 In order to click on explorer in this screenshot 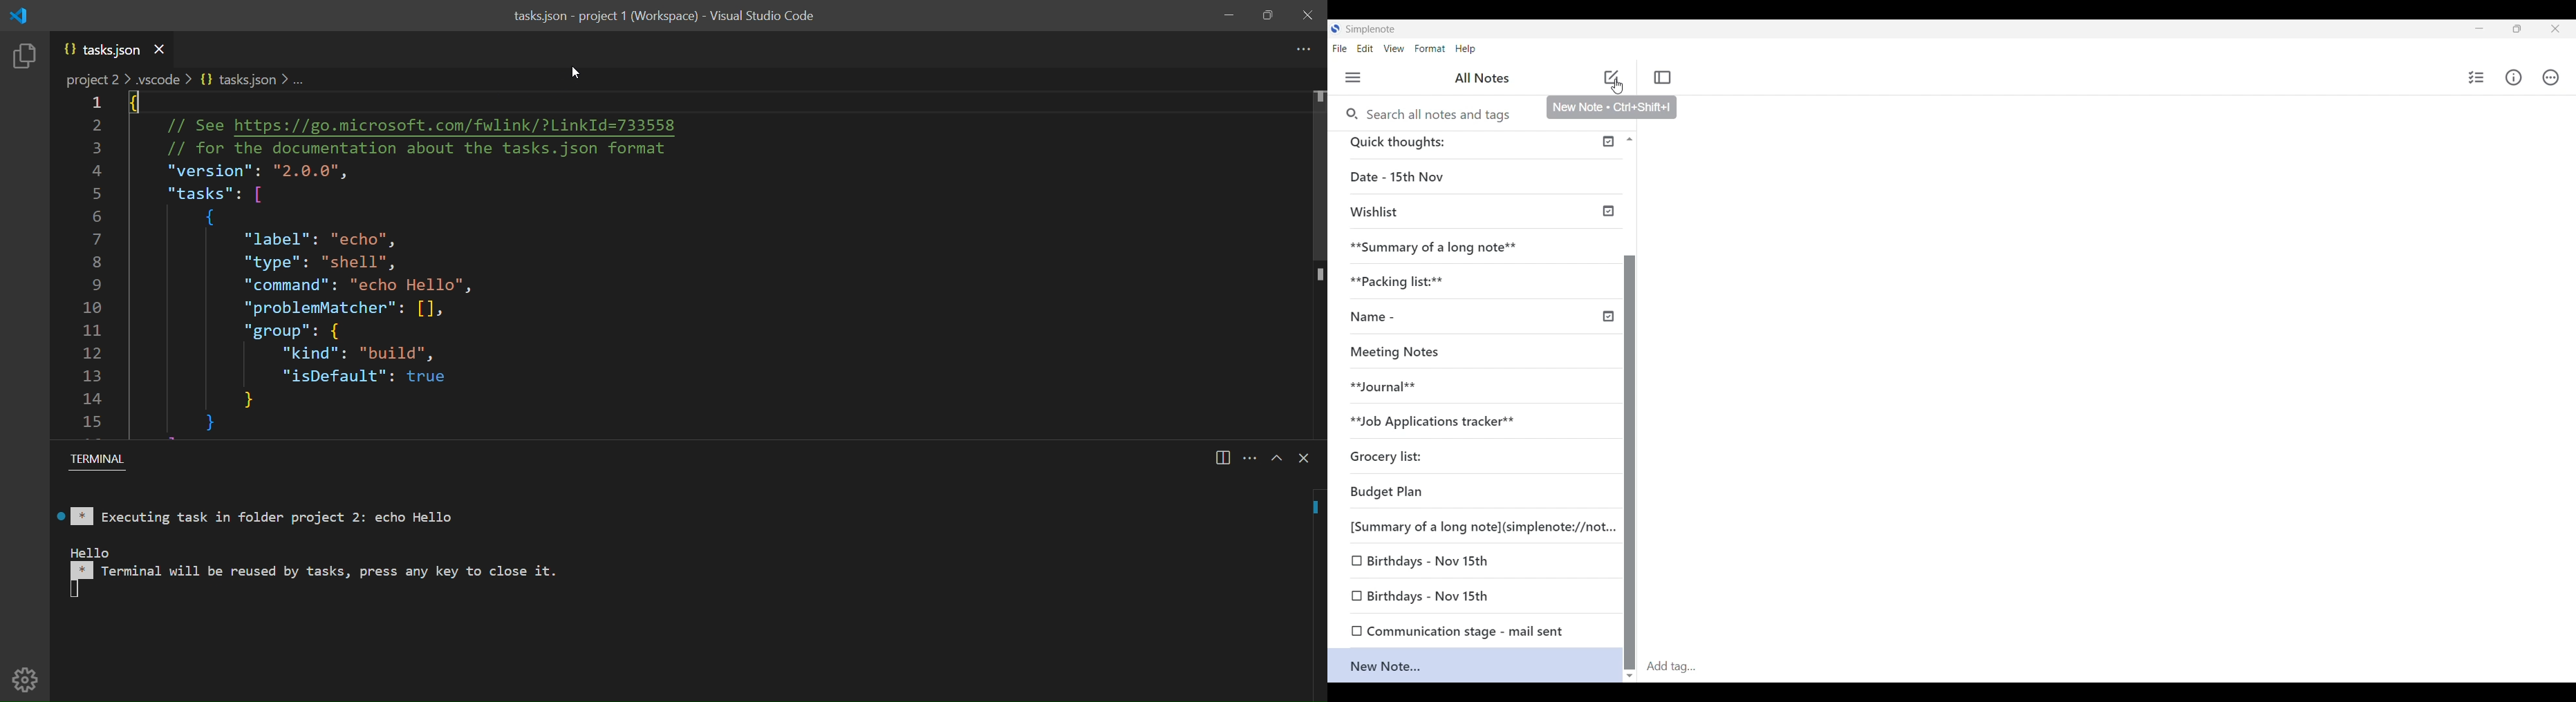, I will do `click(28, 59)`.